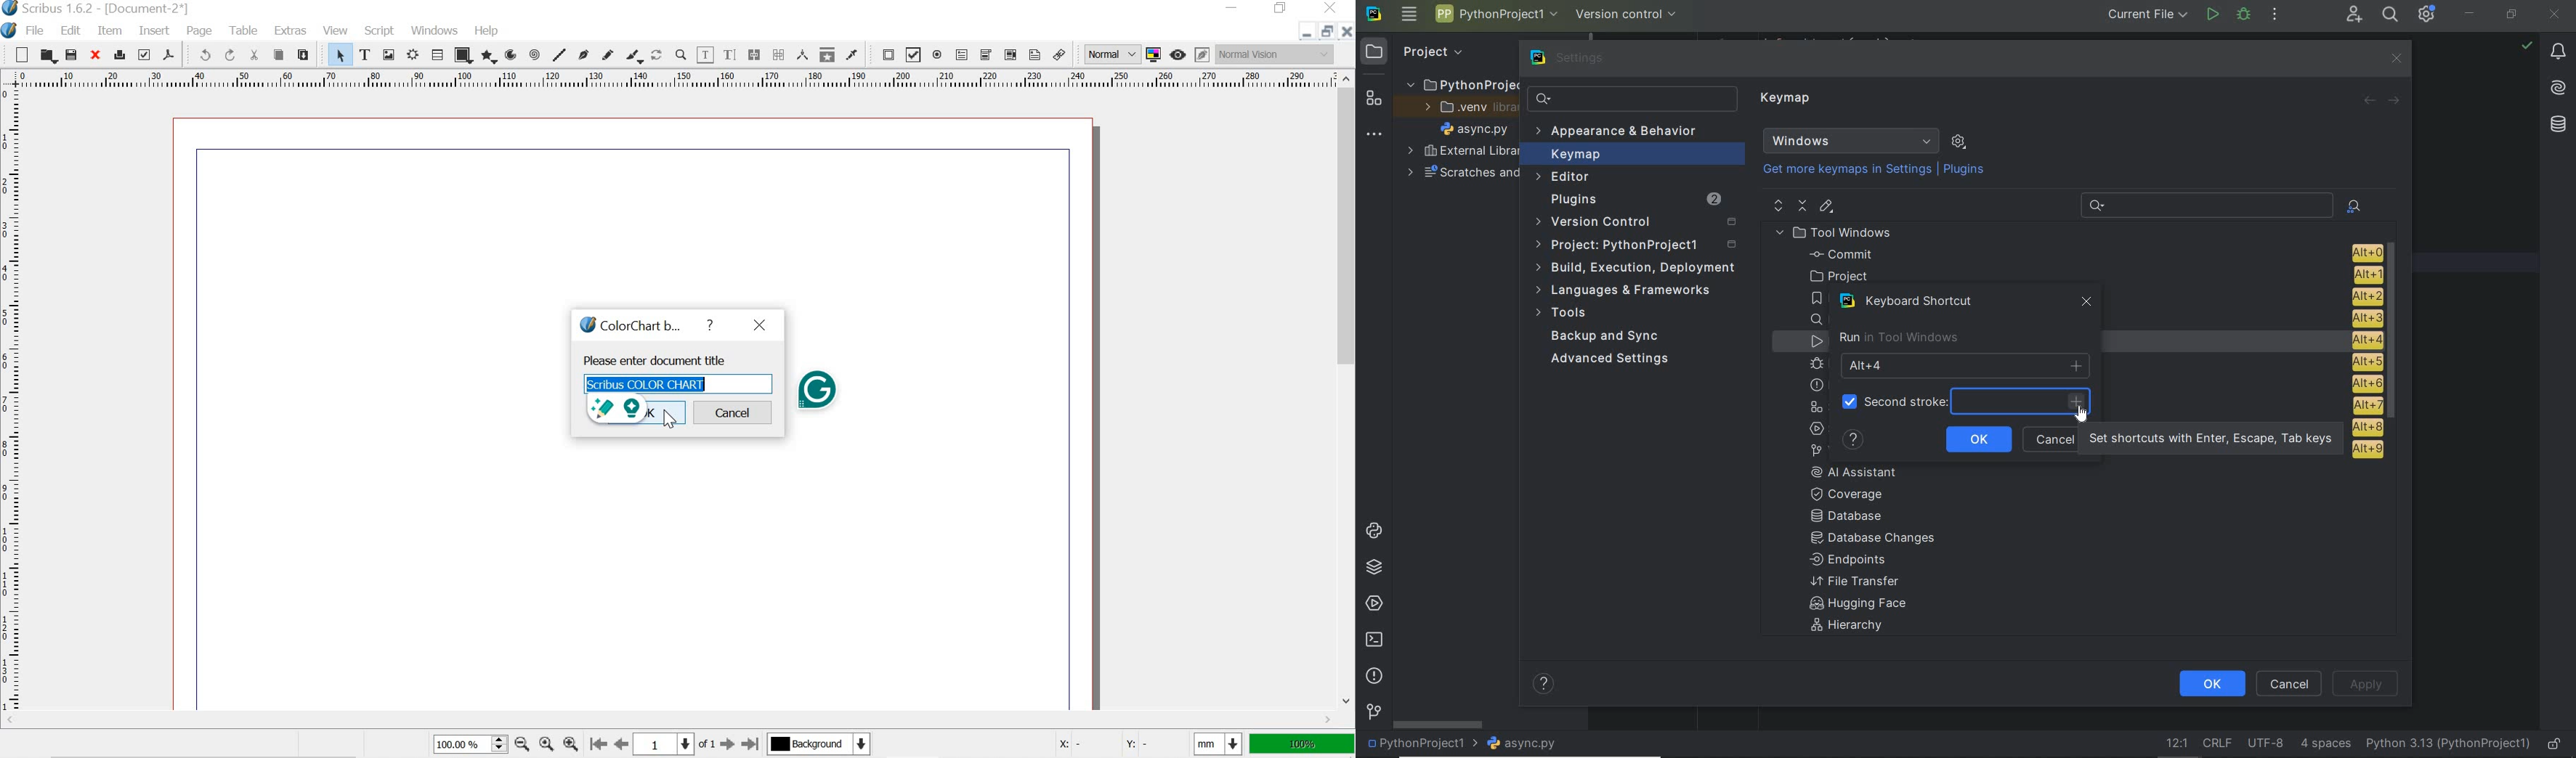 The image size is (2576, 784). I want to click on text frame, so click(364, 54).